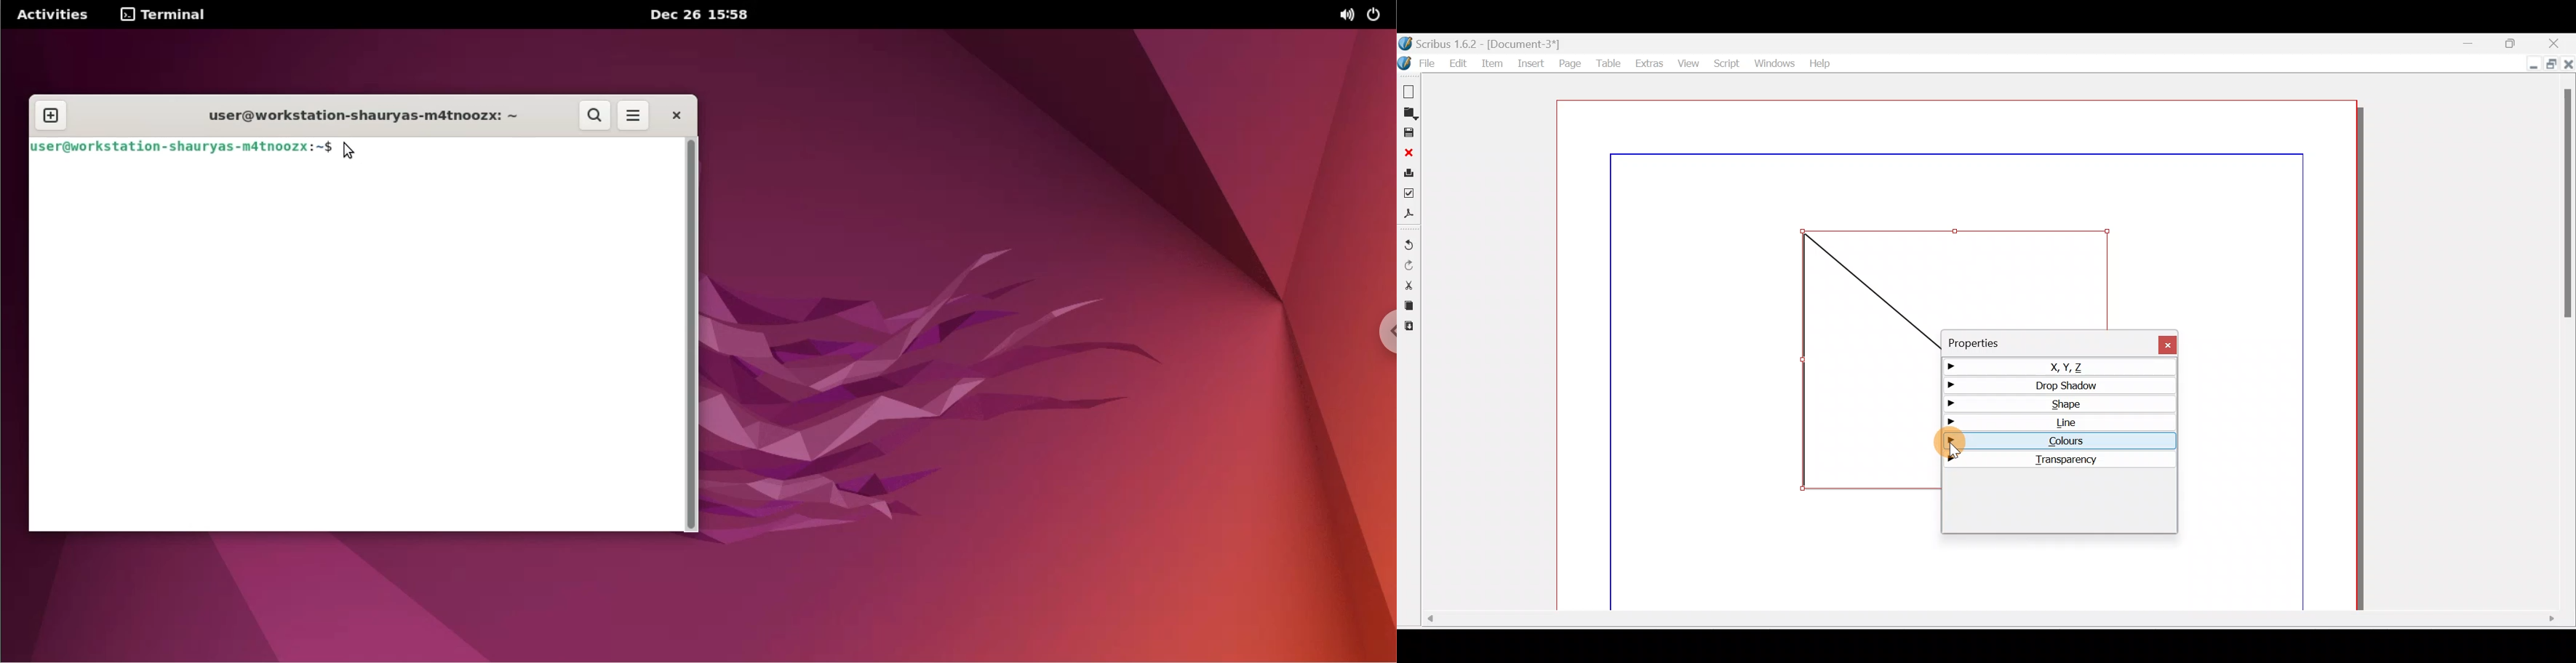 This screenshot has width=2576, height=672. I want to click on Document name, so click(1494, 42).